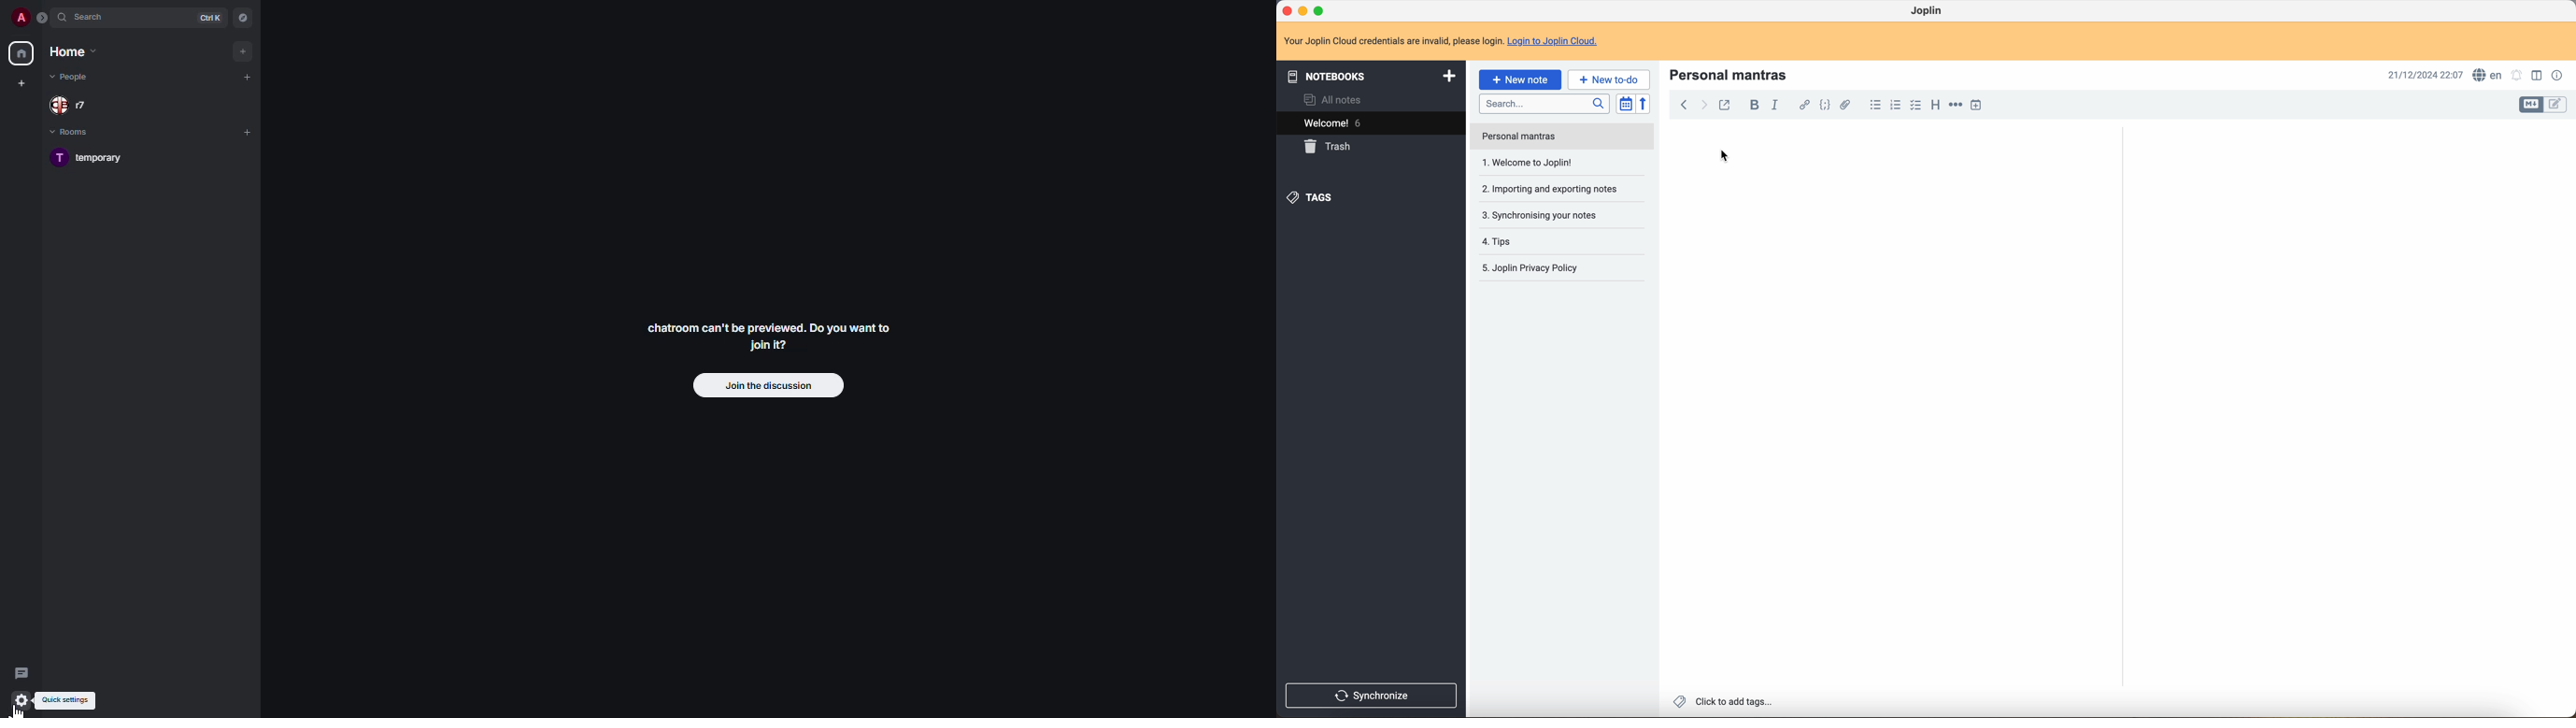 The image size is (2576, 728). Describe the element at coordinates (68, 78) in the screenshot. I see `people` at that location.